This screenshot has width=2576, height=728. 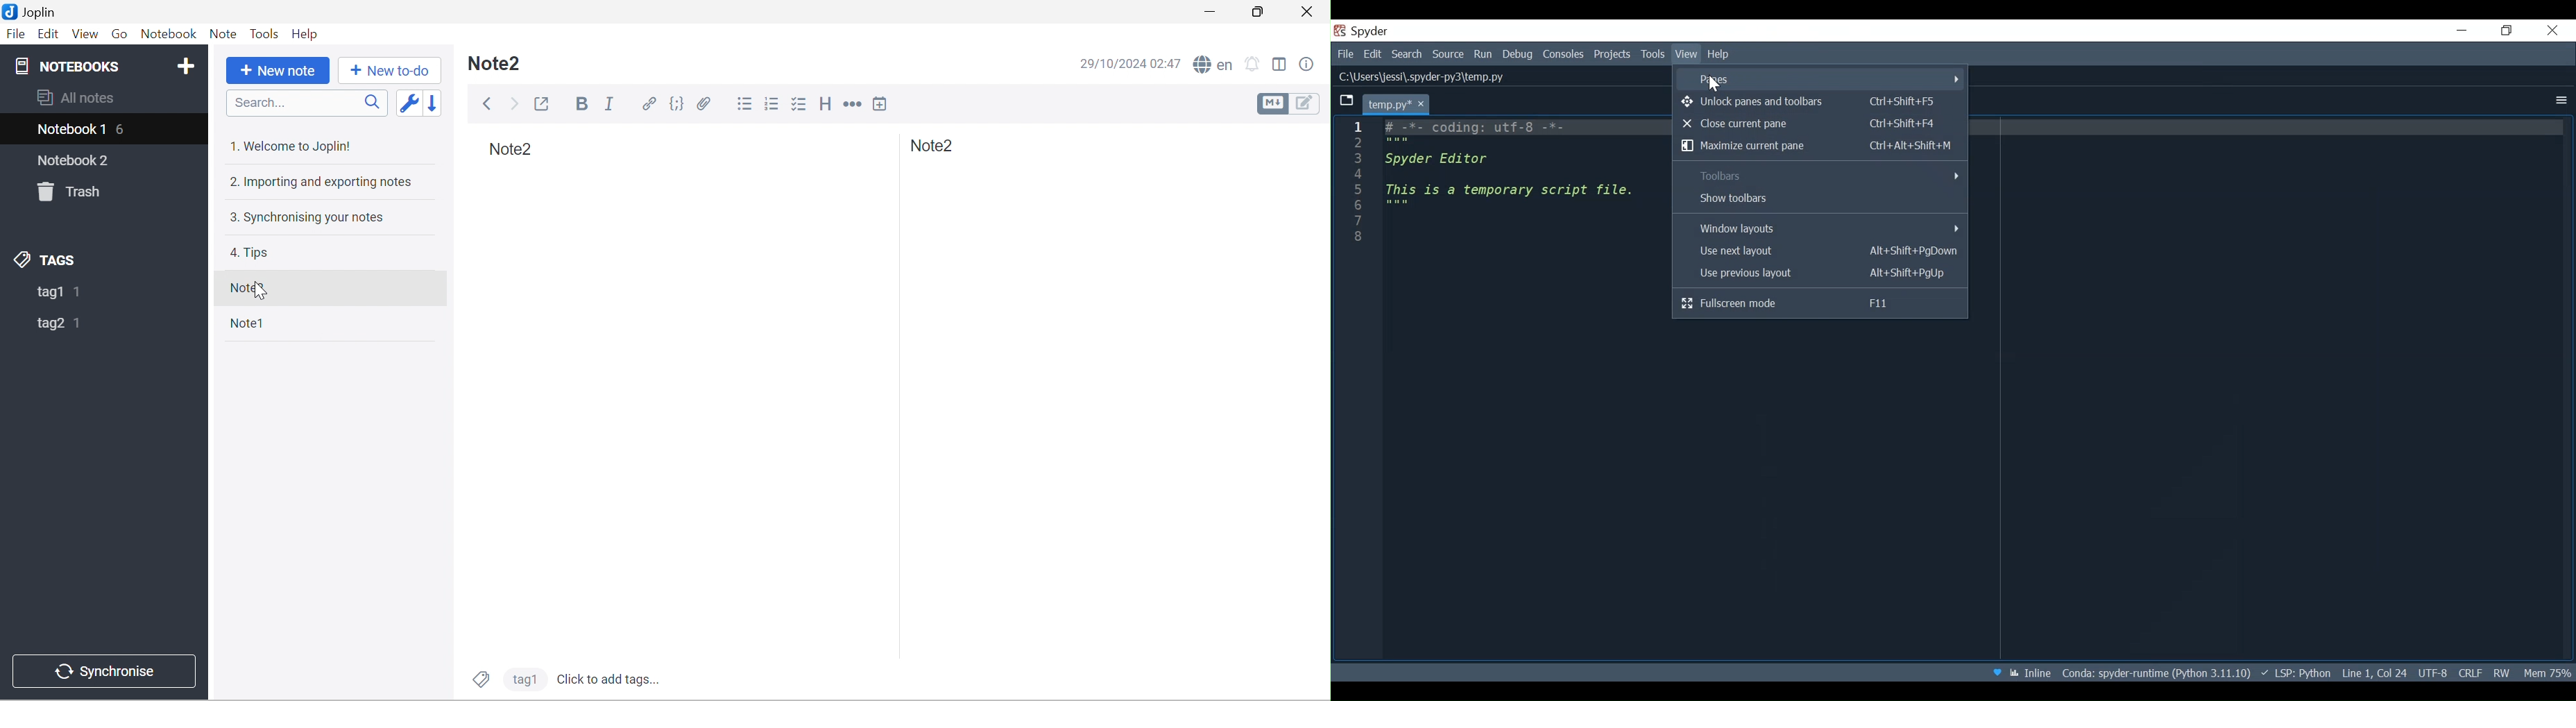 What do you see at coordinates (480, 680) in the screenshot?
I see `Tags` at bounding box center [480, 680].